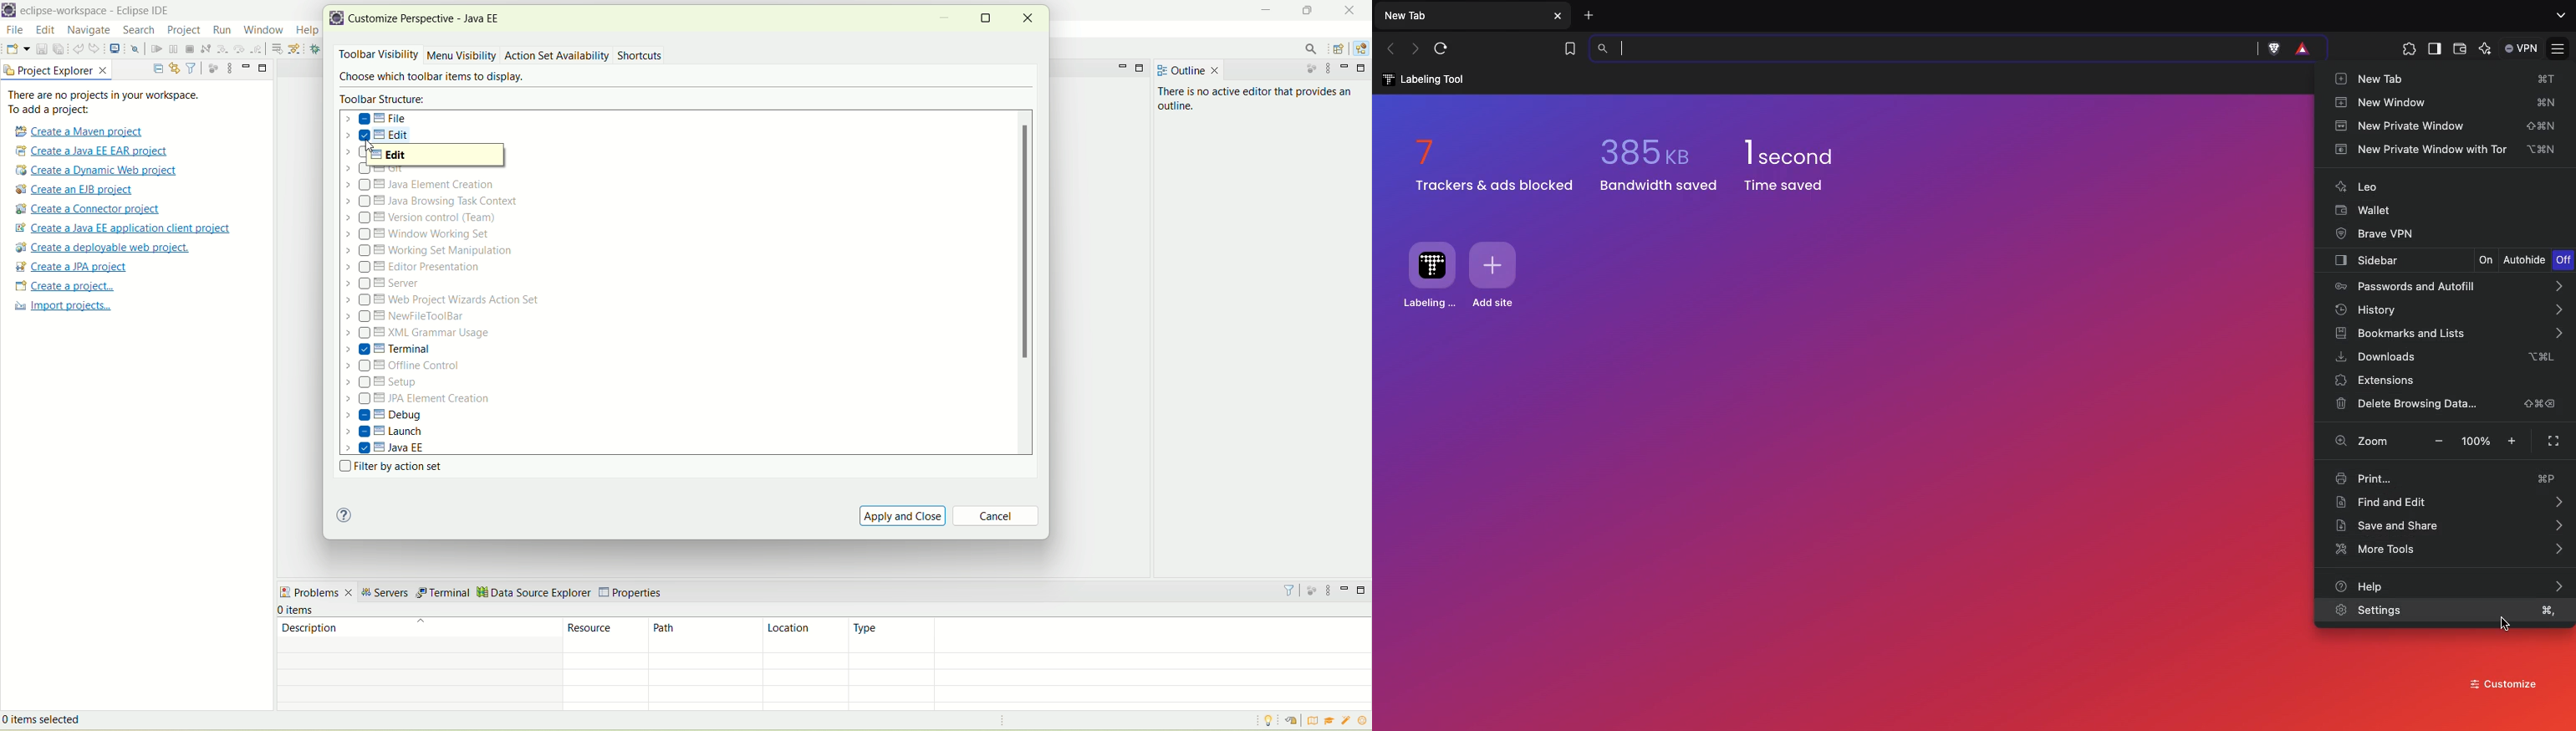  I want to click on More tools, so click(2451, 550).